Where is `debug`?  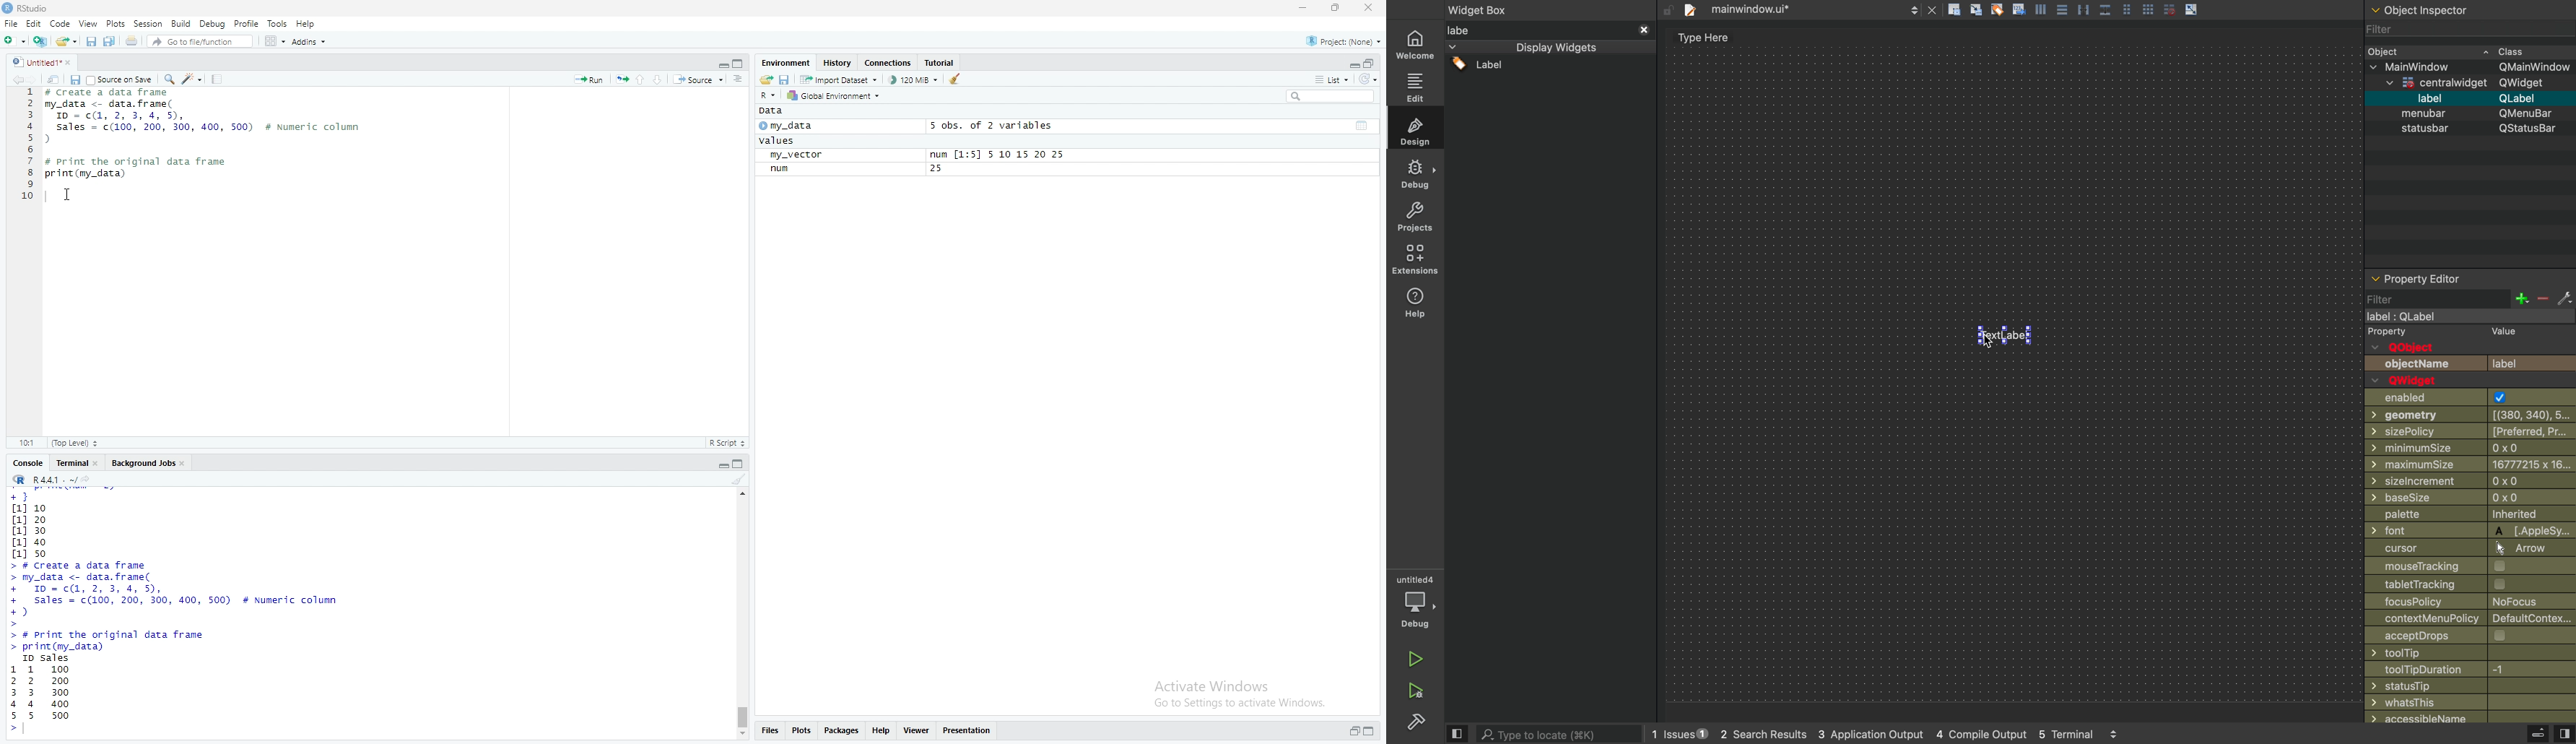
debug is located at coordinates (1416, 601).